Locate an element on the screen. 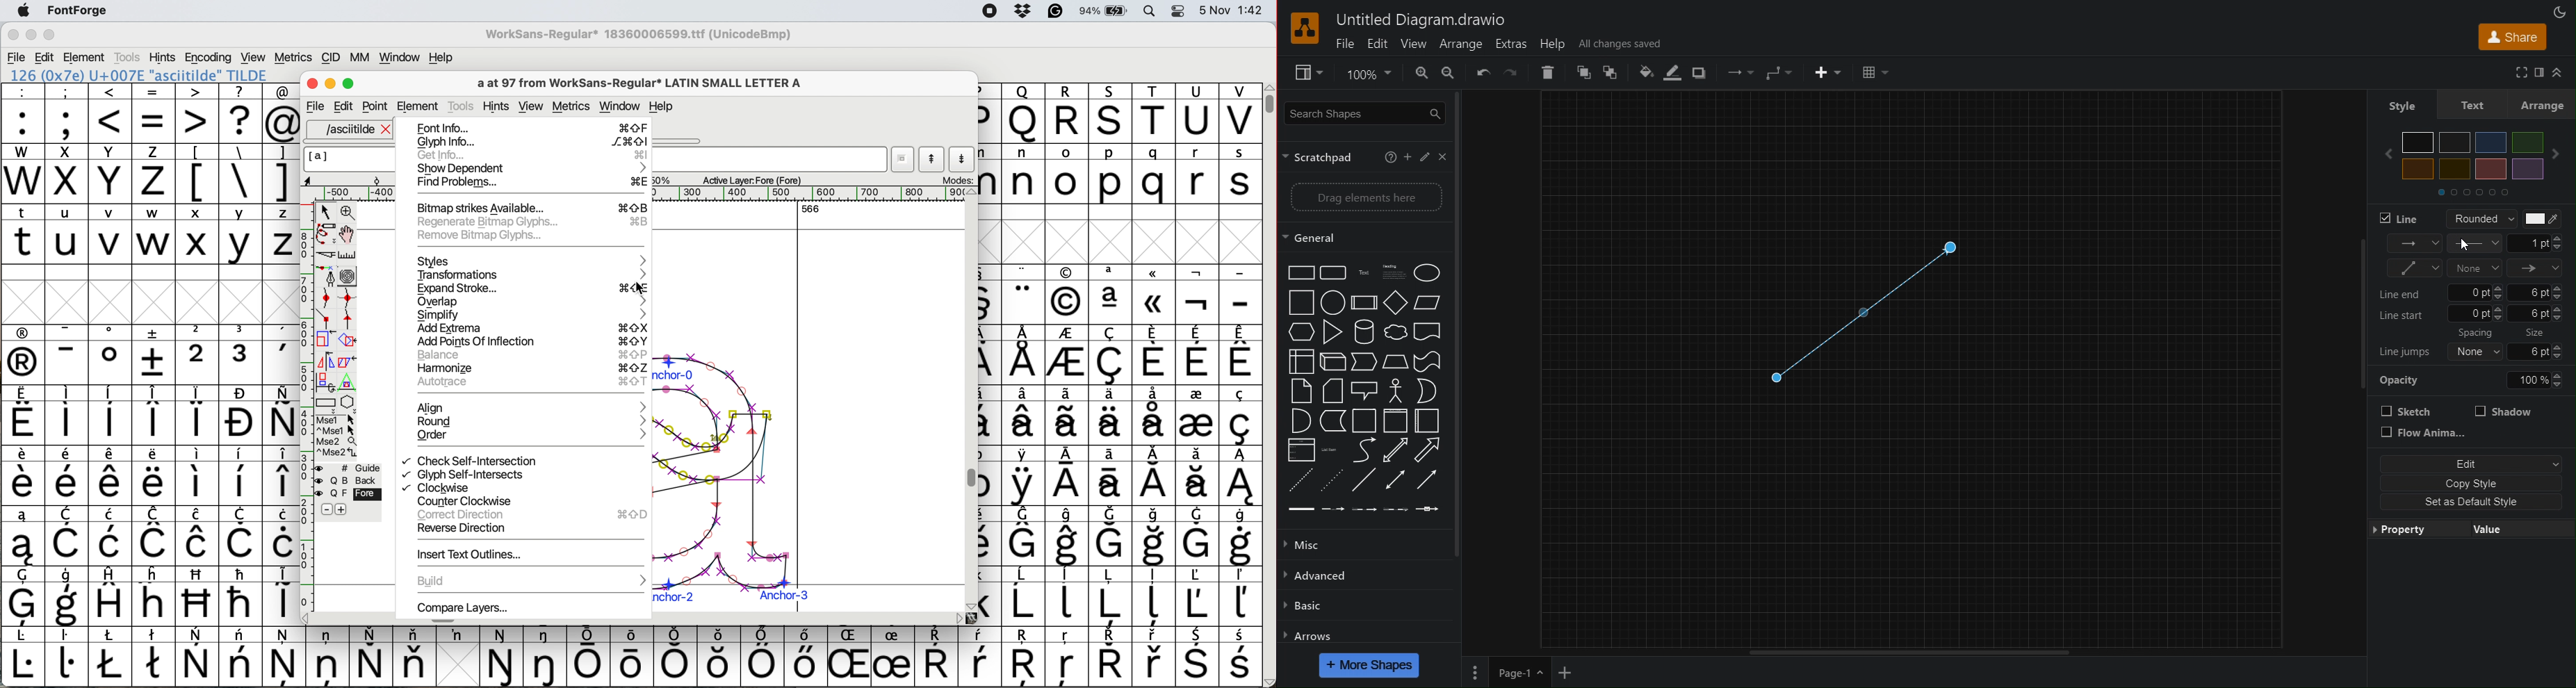 The width and height of the screenshot is (2576, 700). window is located at coordinates (622, 107).